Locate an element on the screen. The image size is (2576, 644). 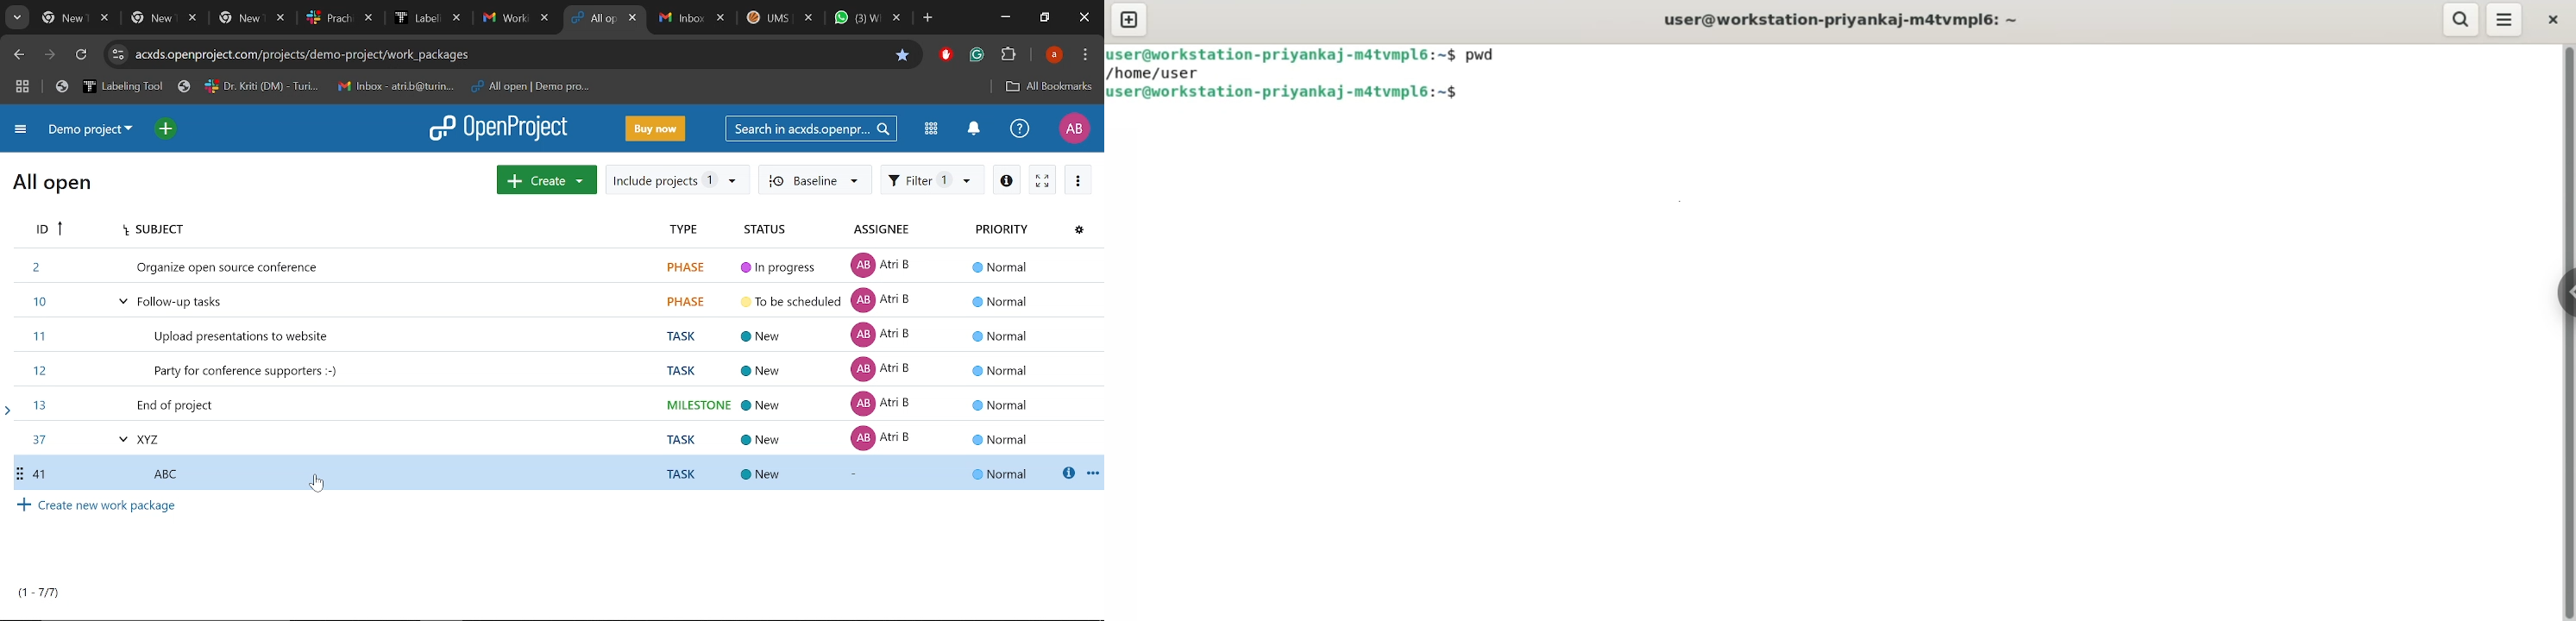
new tab is located at coordinates (1129, 19).